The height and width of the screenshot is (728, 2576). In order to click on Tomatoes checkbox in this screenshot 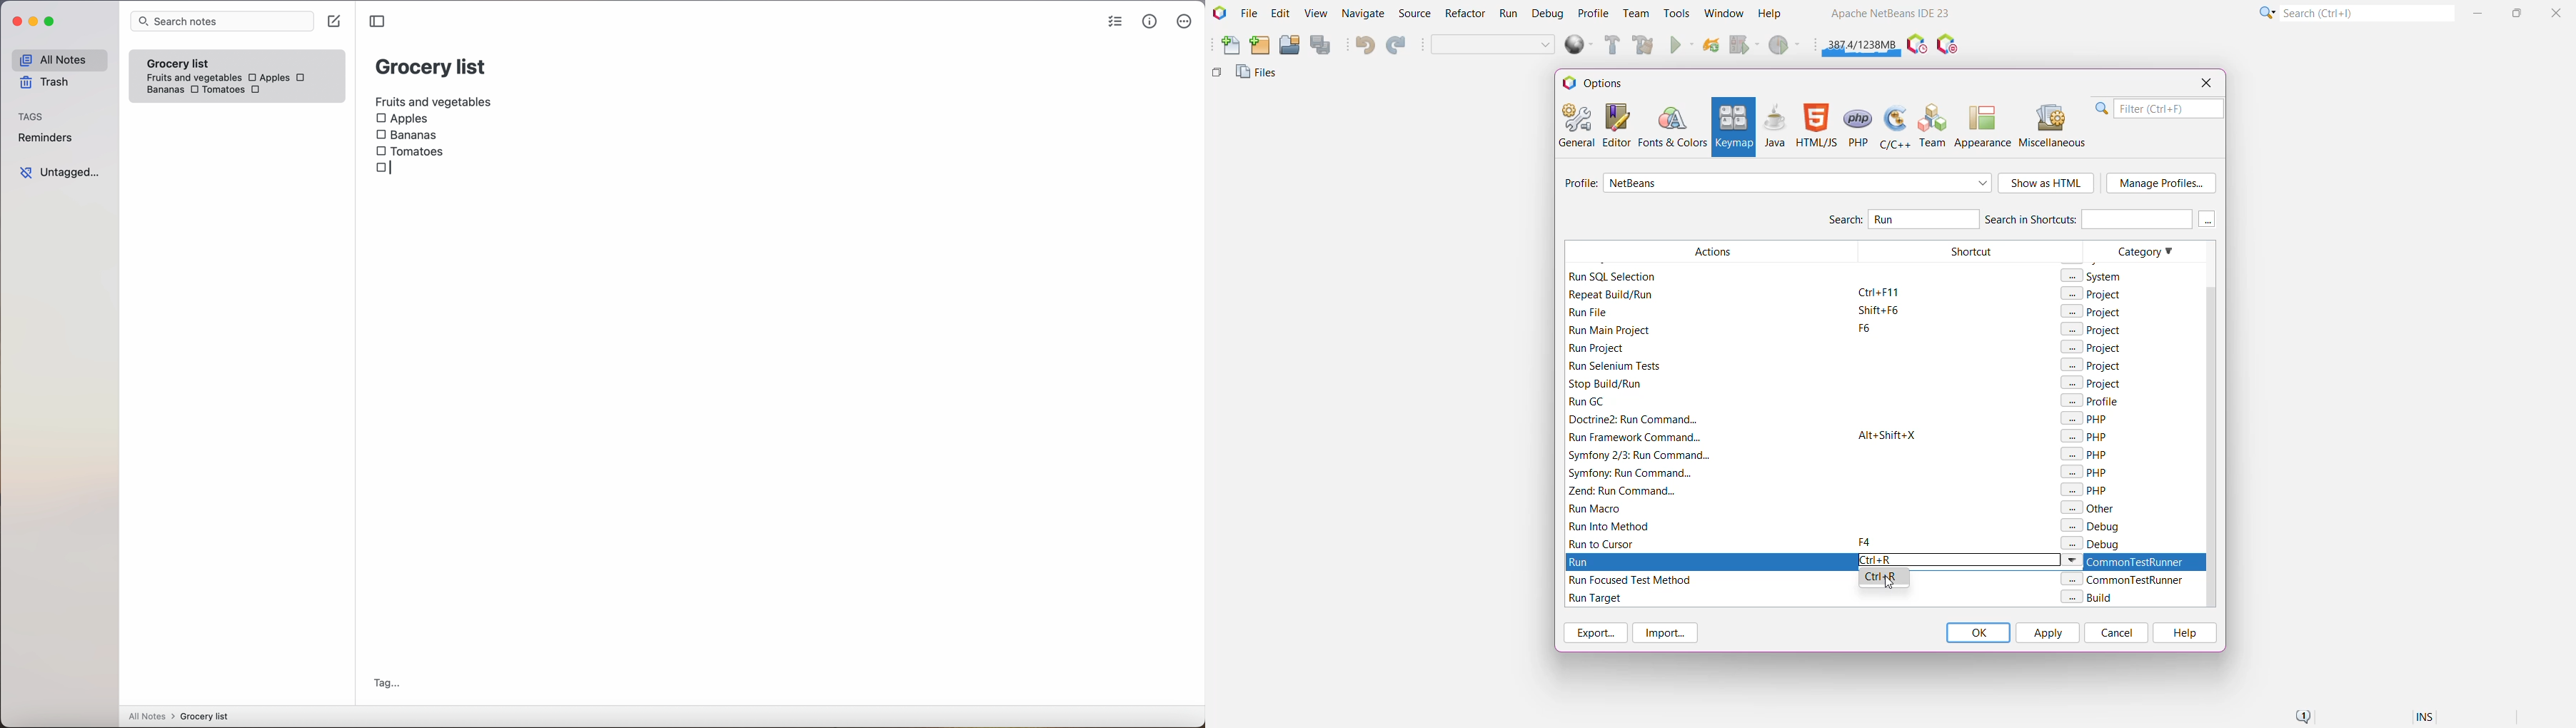, I will do `click(216, 90)`.